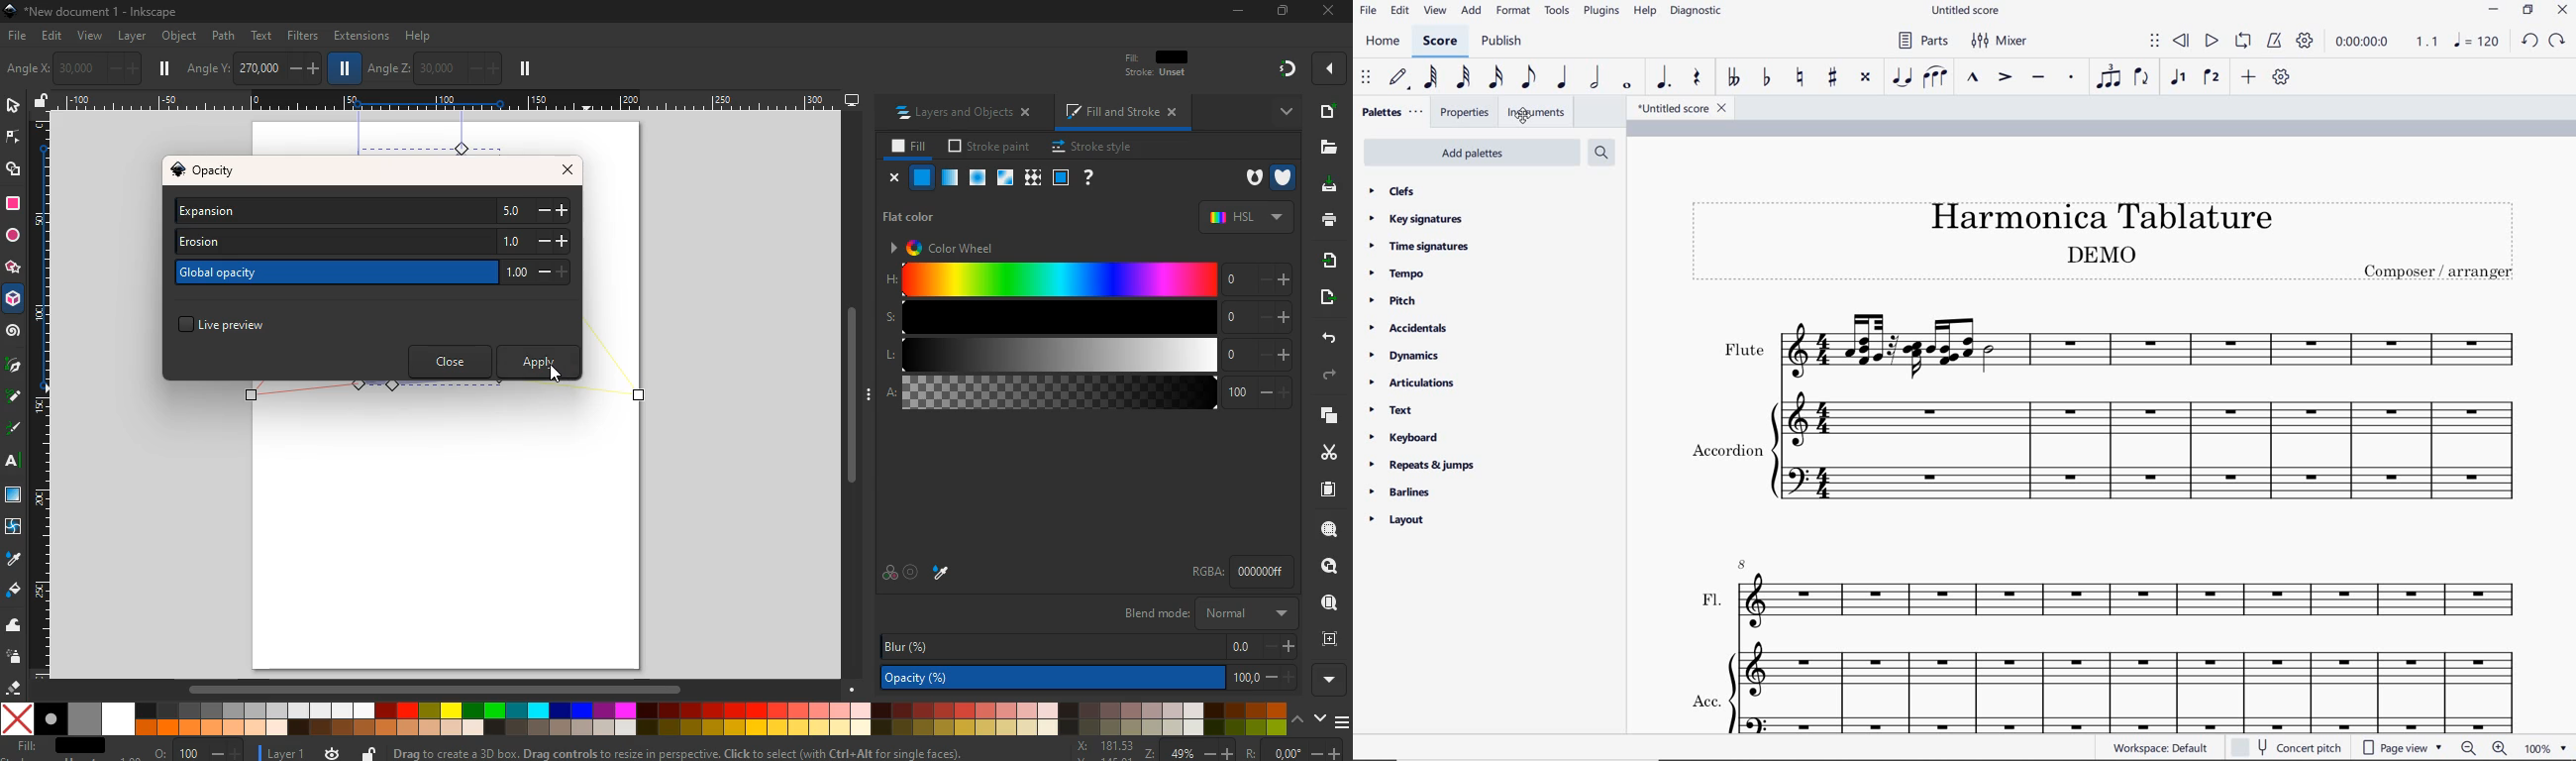  Describe the element at coordinates (2559, 41) in the screenshot. I see `REDO` at that location.